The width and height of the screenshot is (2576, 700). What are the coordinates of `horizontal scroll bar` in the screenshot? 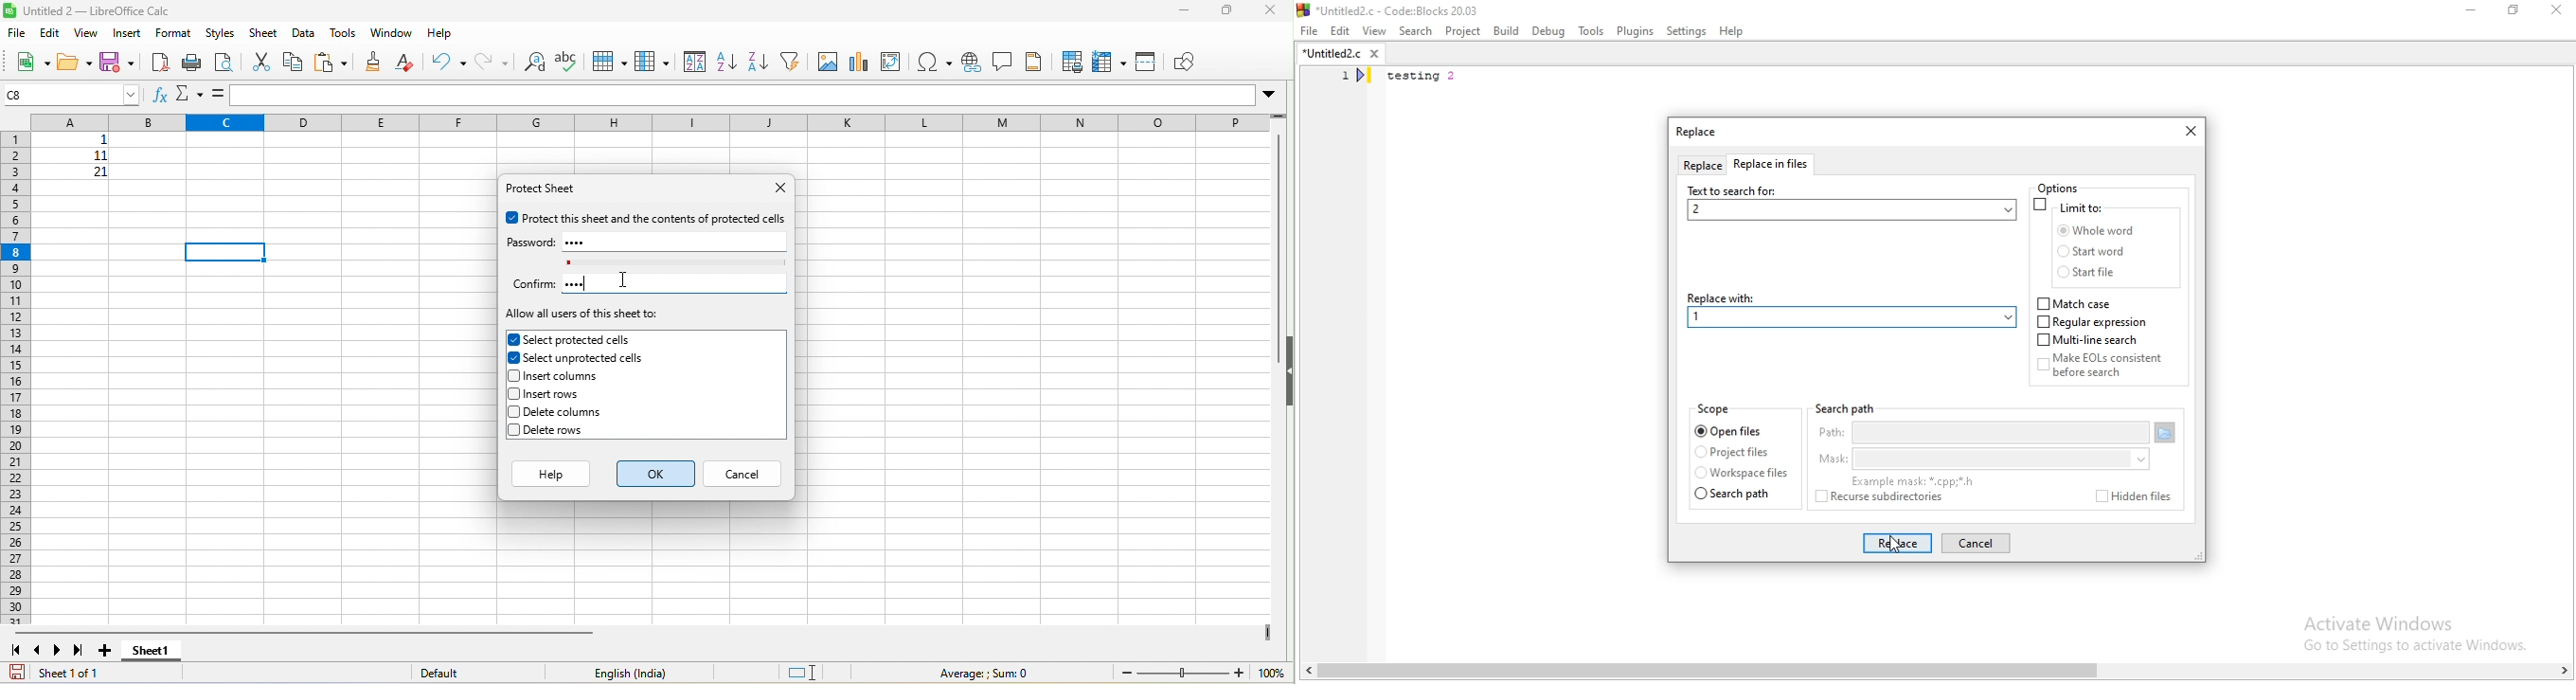 It's located at (310, 631).